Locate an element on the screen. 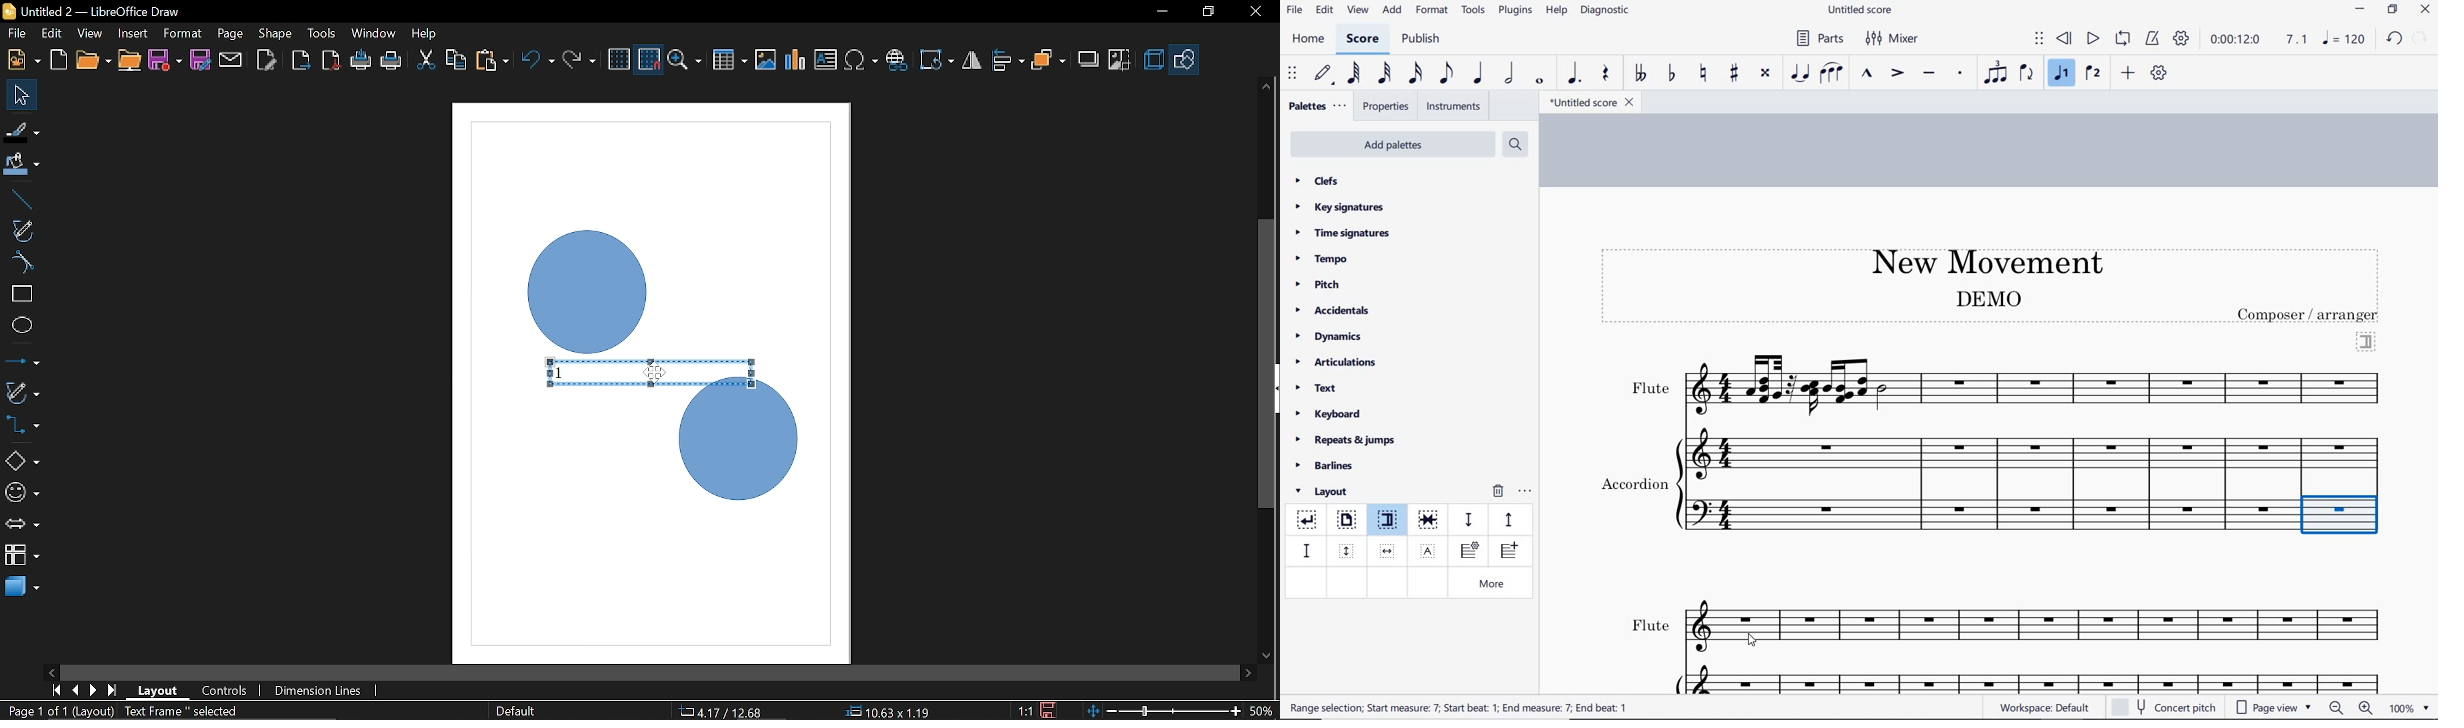 This screenshot has height=728, width=2464. FL is located at coordinates (2041, 628).